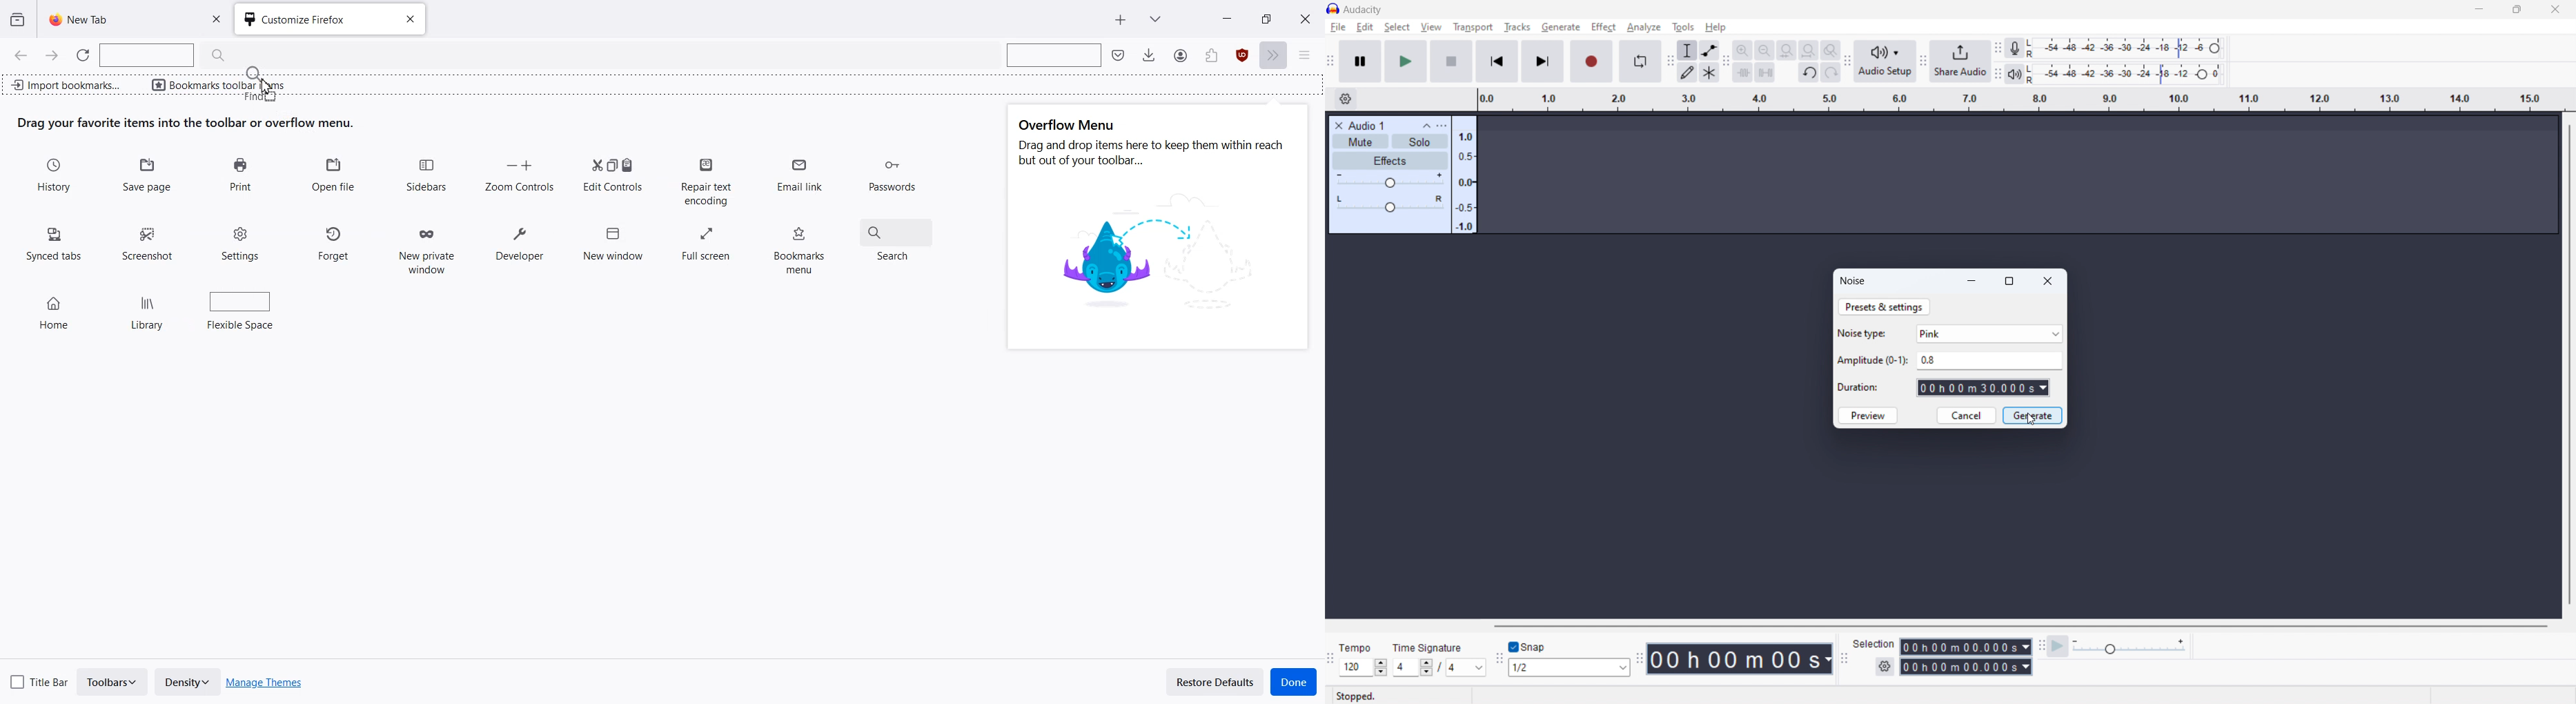 The width and height of the screenshot is (2576, 728). What do you see at coordinates (1333, 9) in the screenshot?
I see `logo` at bounding box center [1333, 9].